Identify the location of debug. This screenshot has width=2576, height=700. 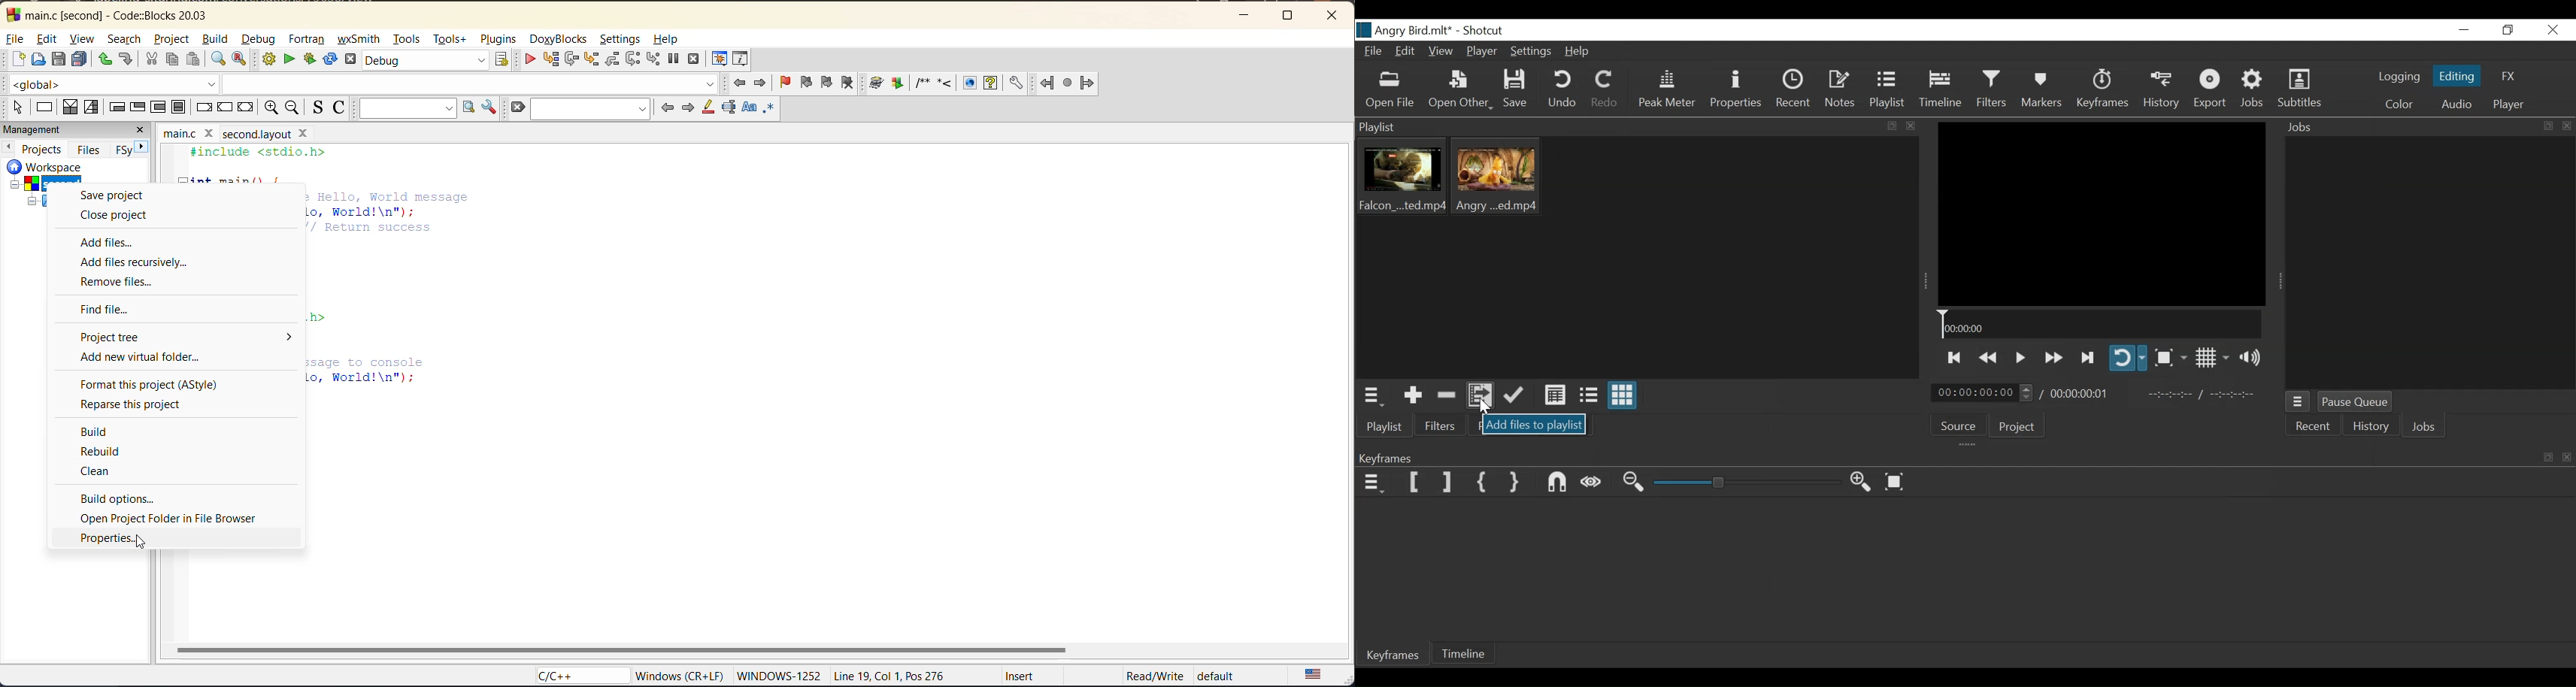
(532, 60).